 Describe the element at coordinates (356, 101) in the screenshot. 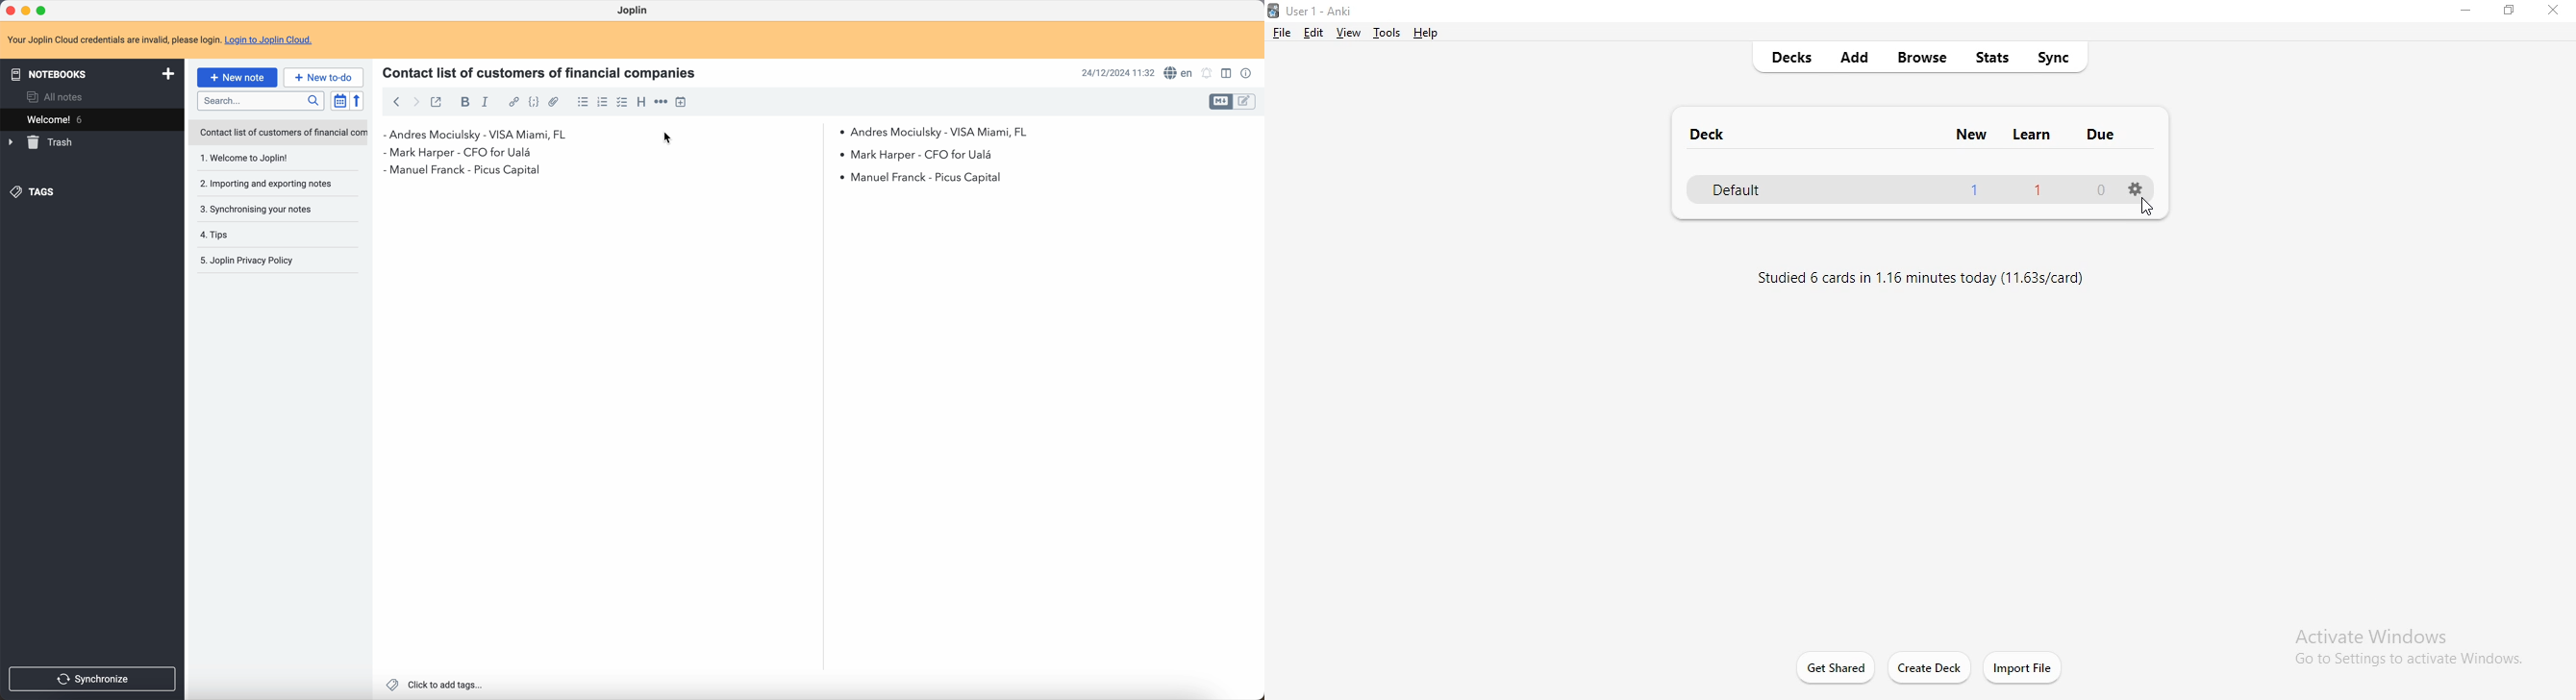

I see `reverse sort order` at that location.